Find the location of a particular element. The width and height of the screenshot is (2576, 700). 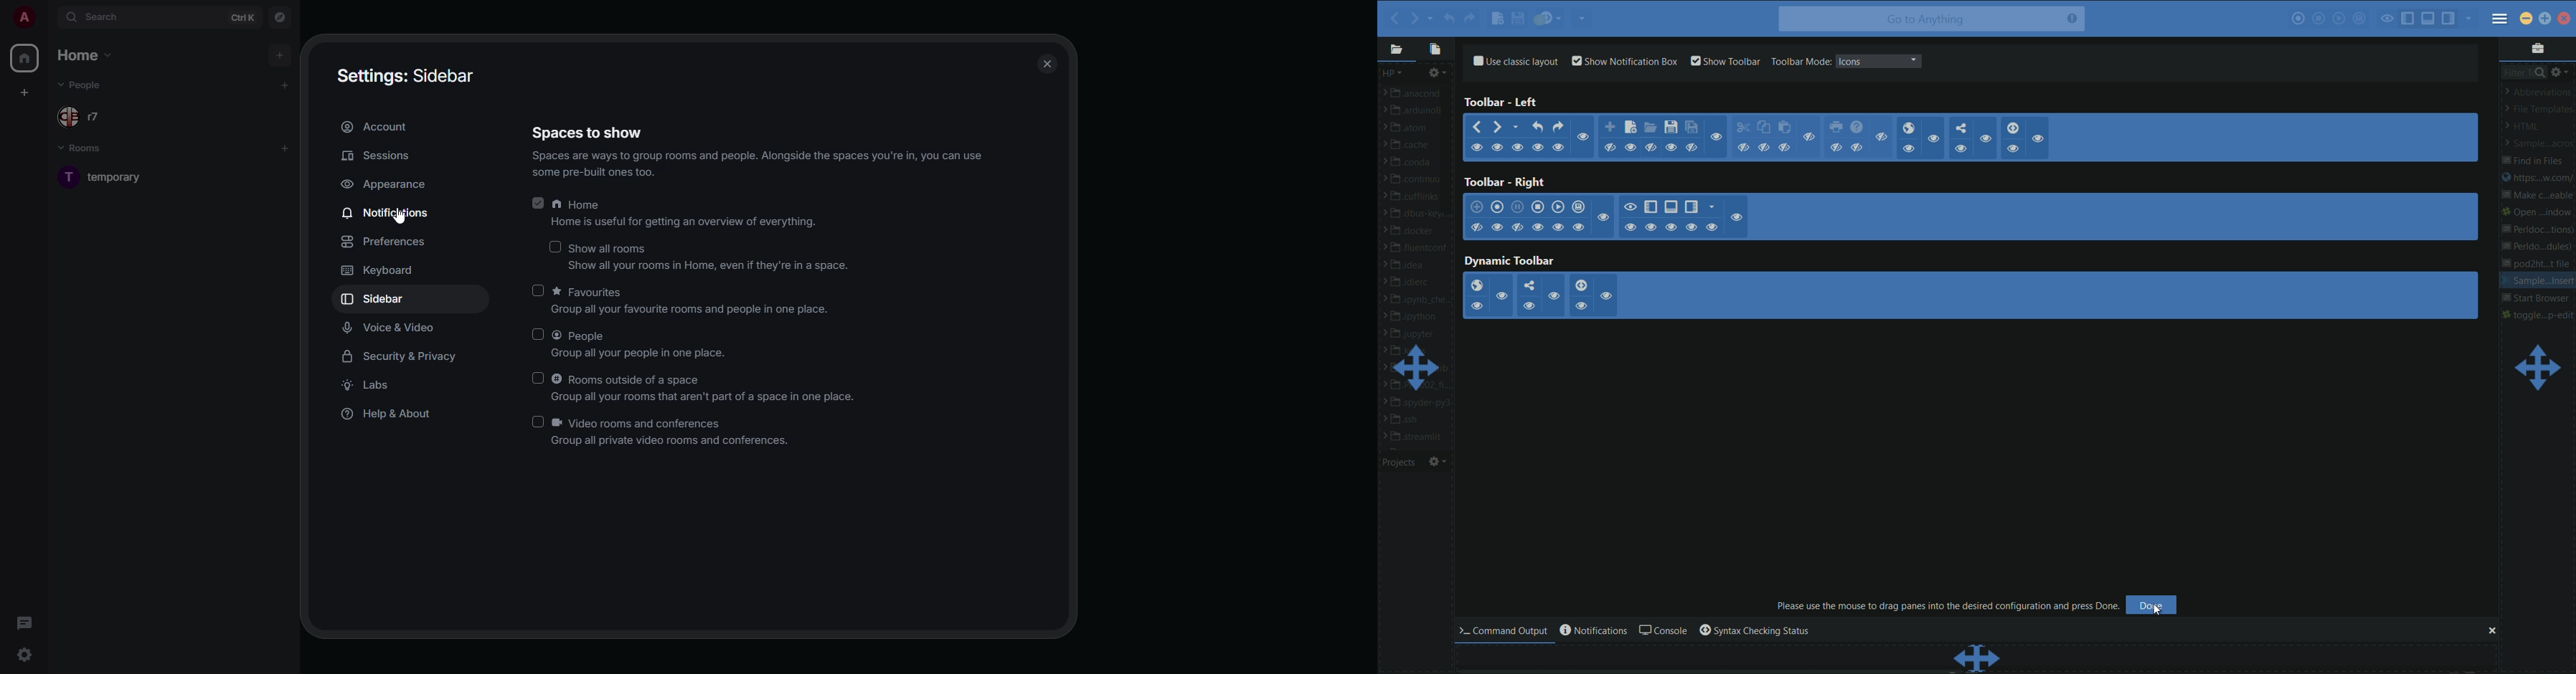

people is located at coordinates (83, 85).